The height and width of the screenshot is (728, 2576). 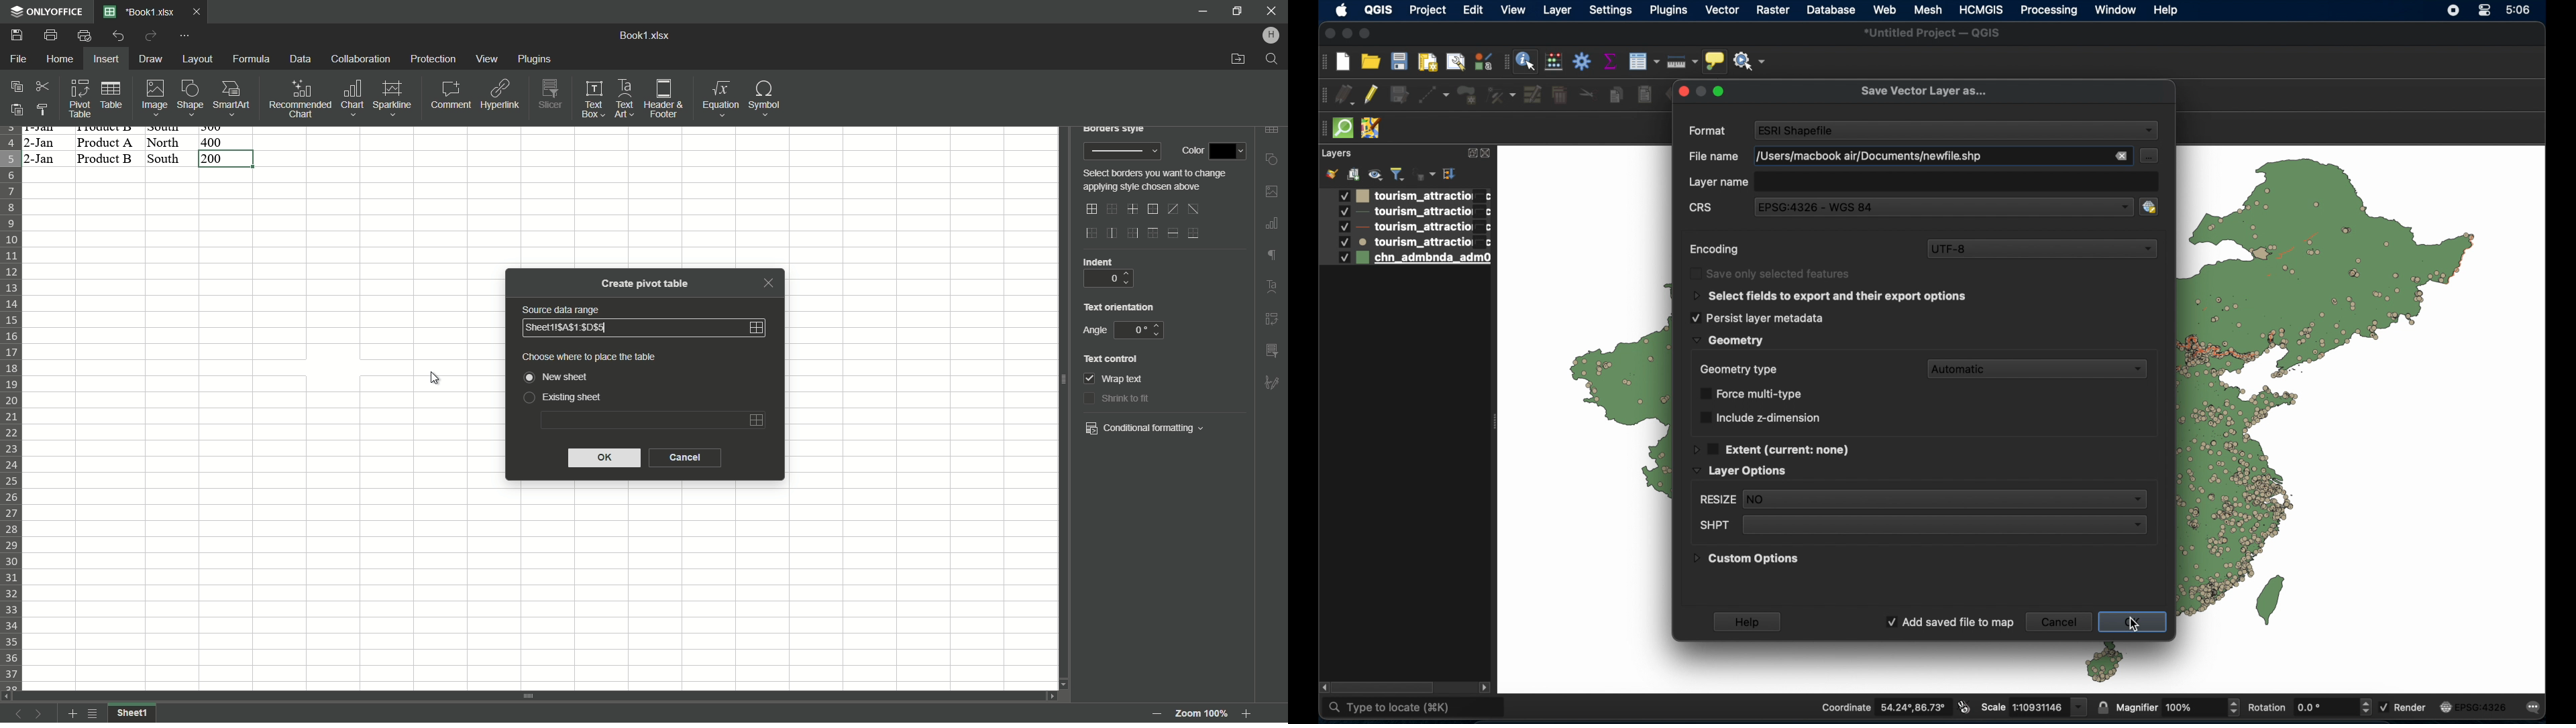 What do you see at coordinates (298, 58) in the screenshot?
I see `Data` at bounding box center [298, 58].